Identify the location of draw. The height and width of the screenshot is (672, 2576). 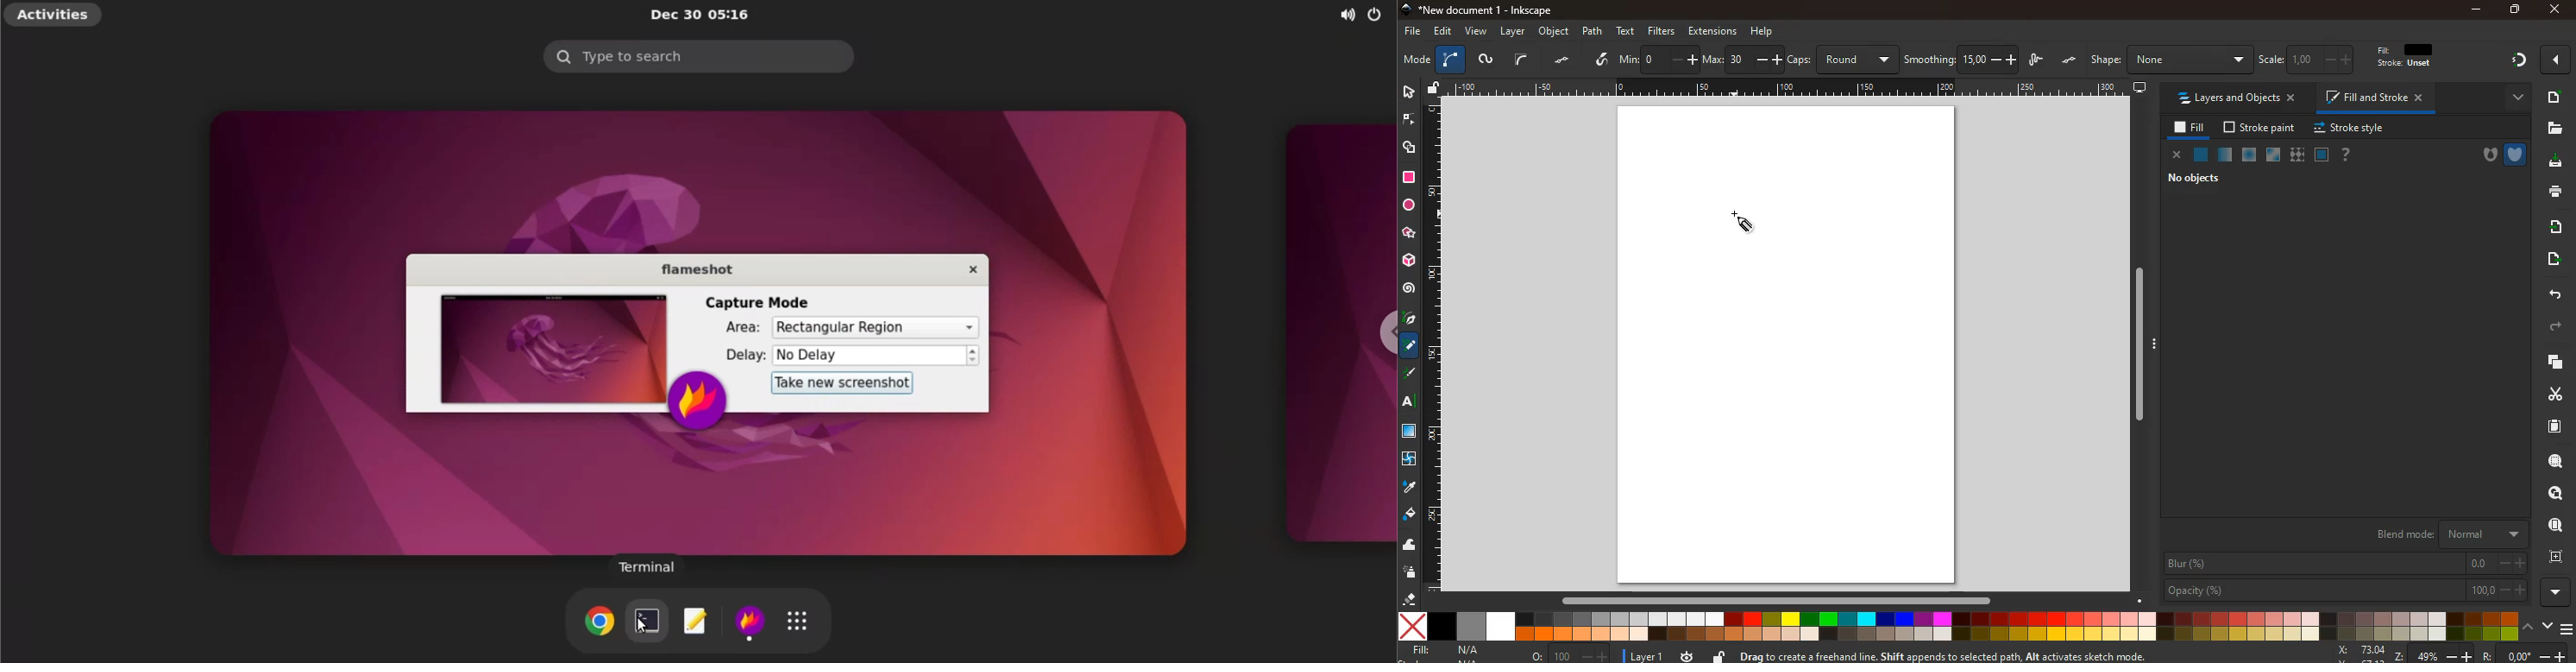
(2038, 61).